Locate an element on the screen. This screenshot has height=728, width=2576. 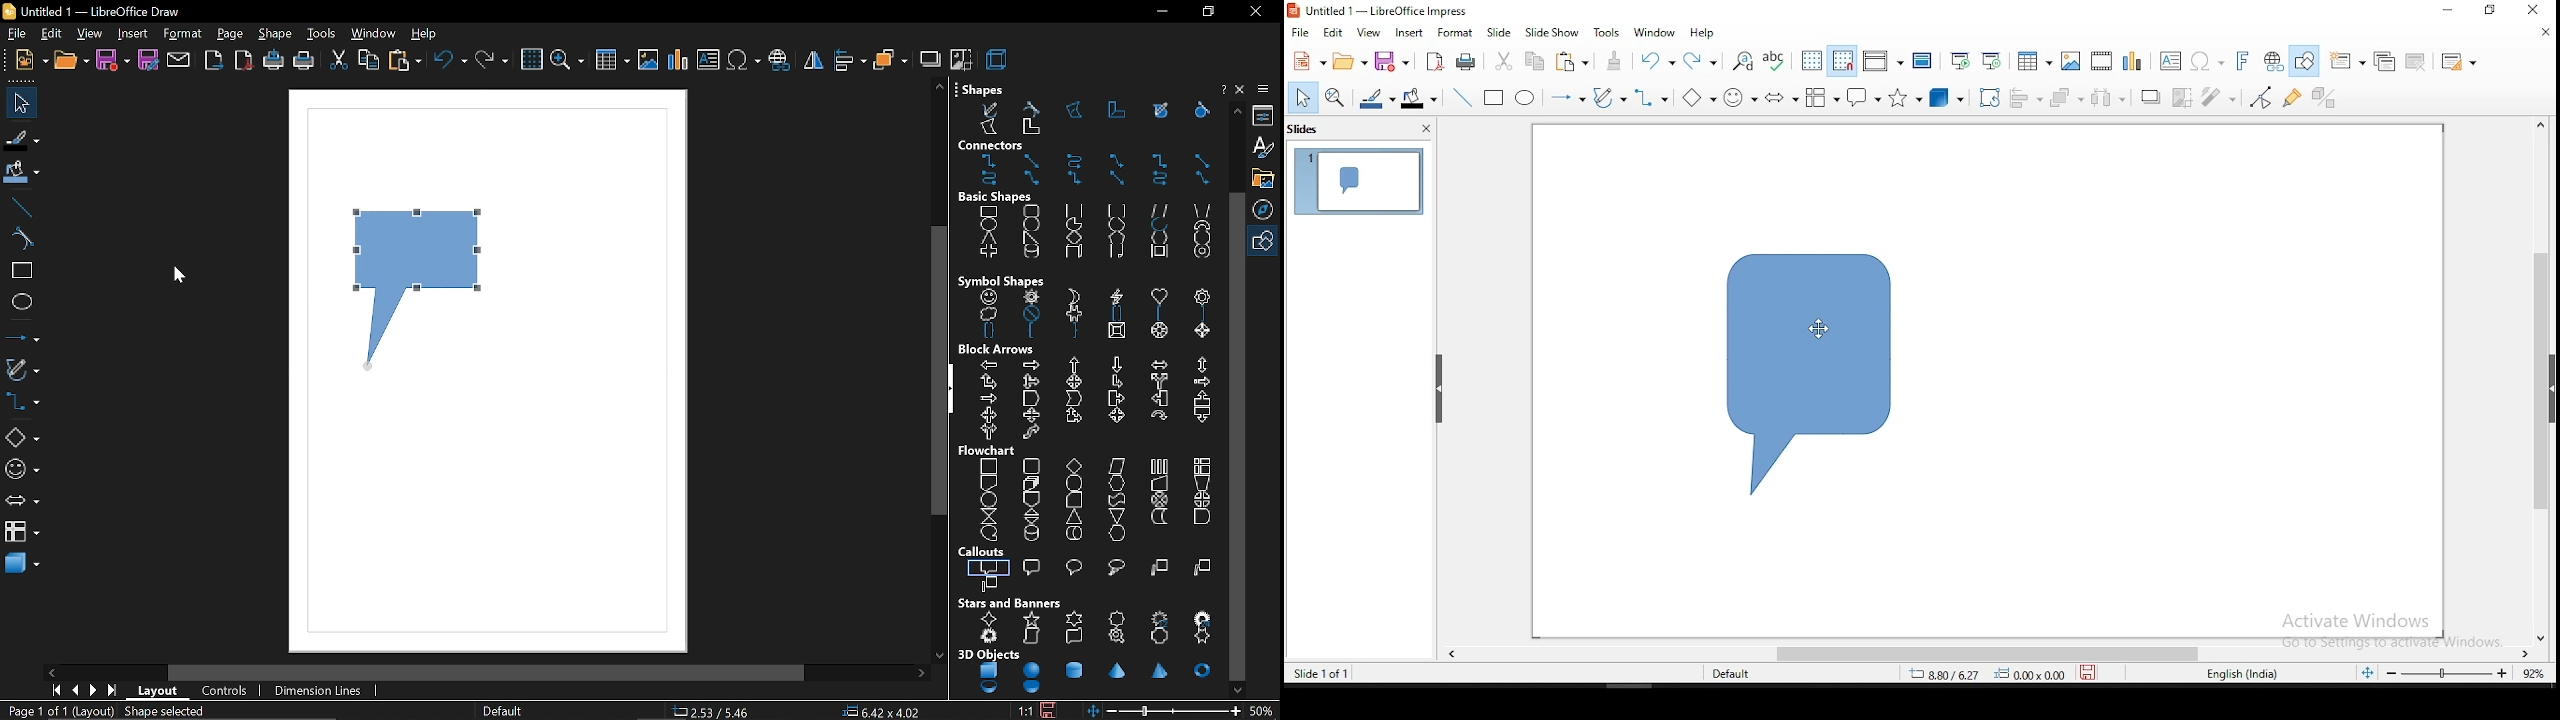
toggle extrusion is located at coordinates (2324, 97).